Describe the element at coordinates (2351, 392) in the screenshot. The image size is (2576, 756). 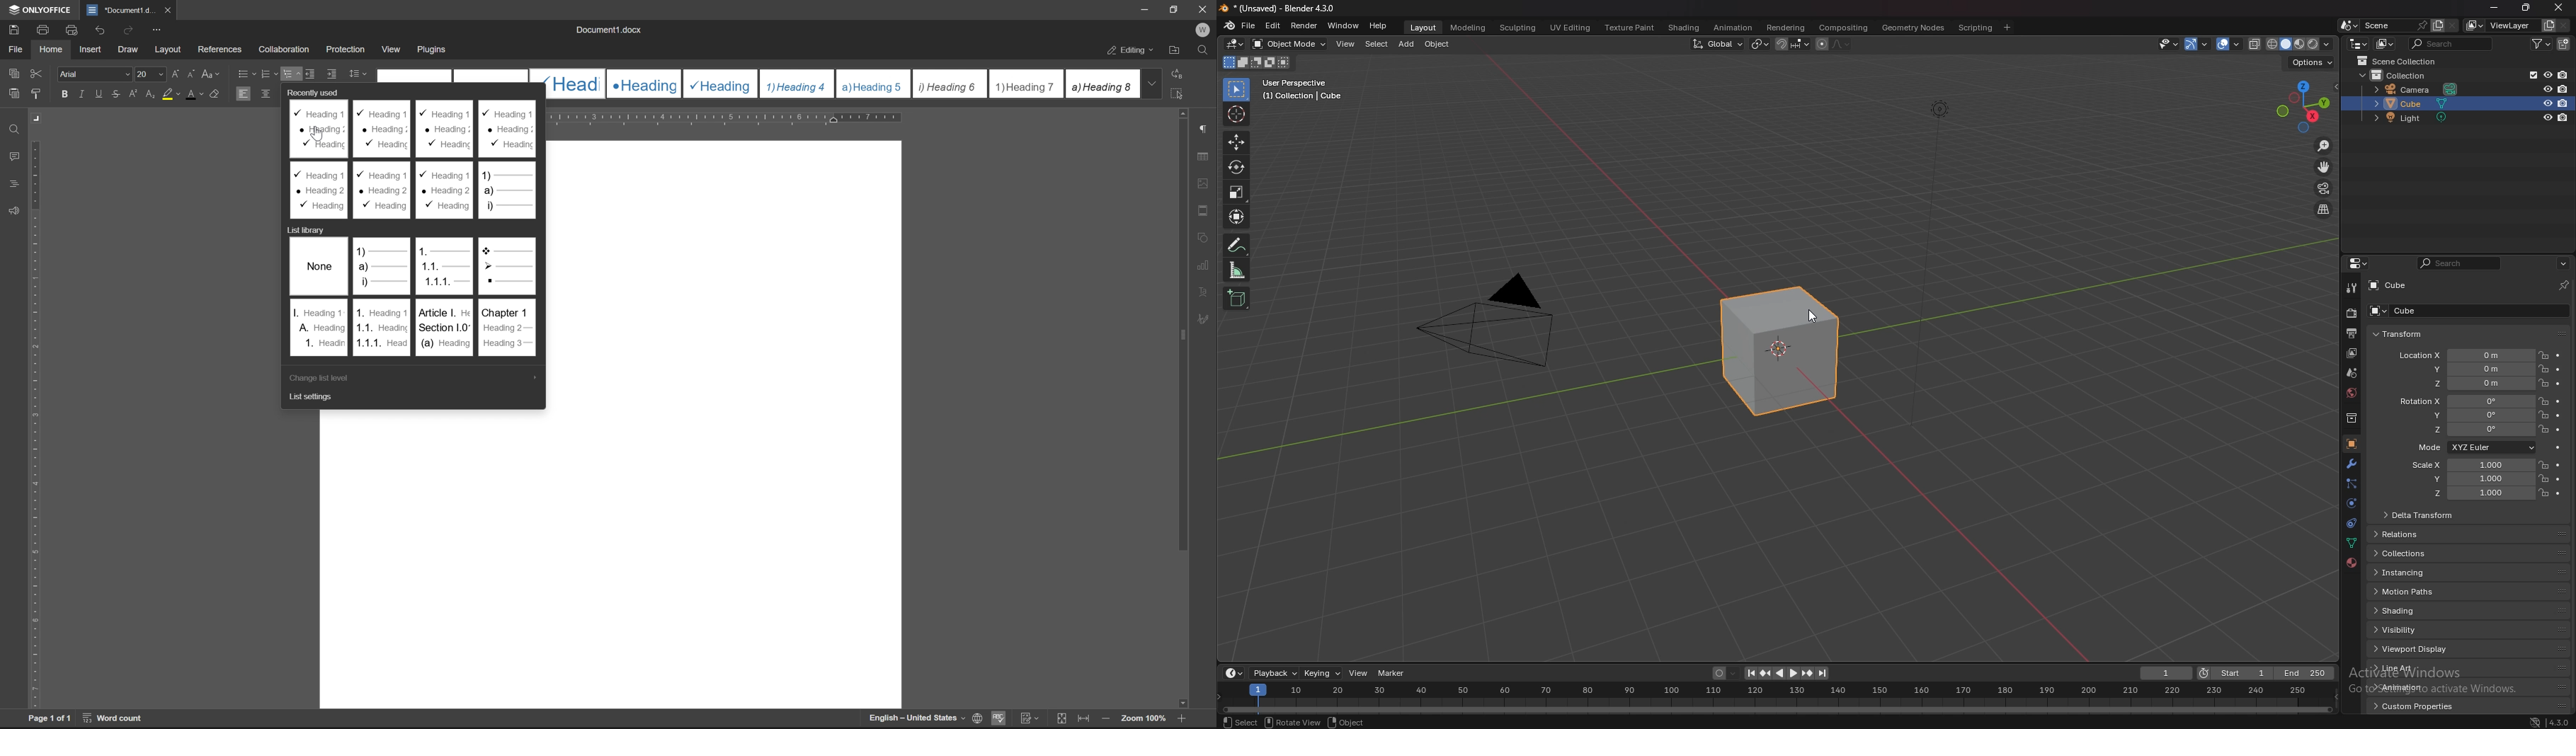
I see `world` at that location.